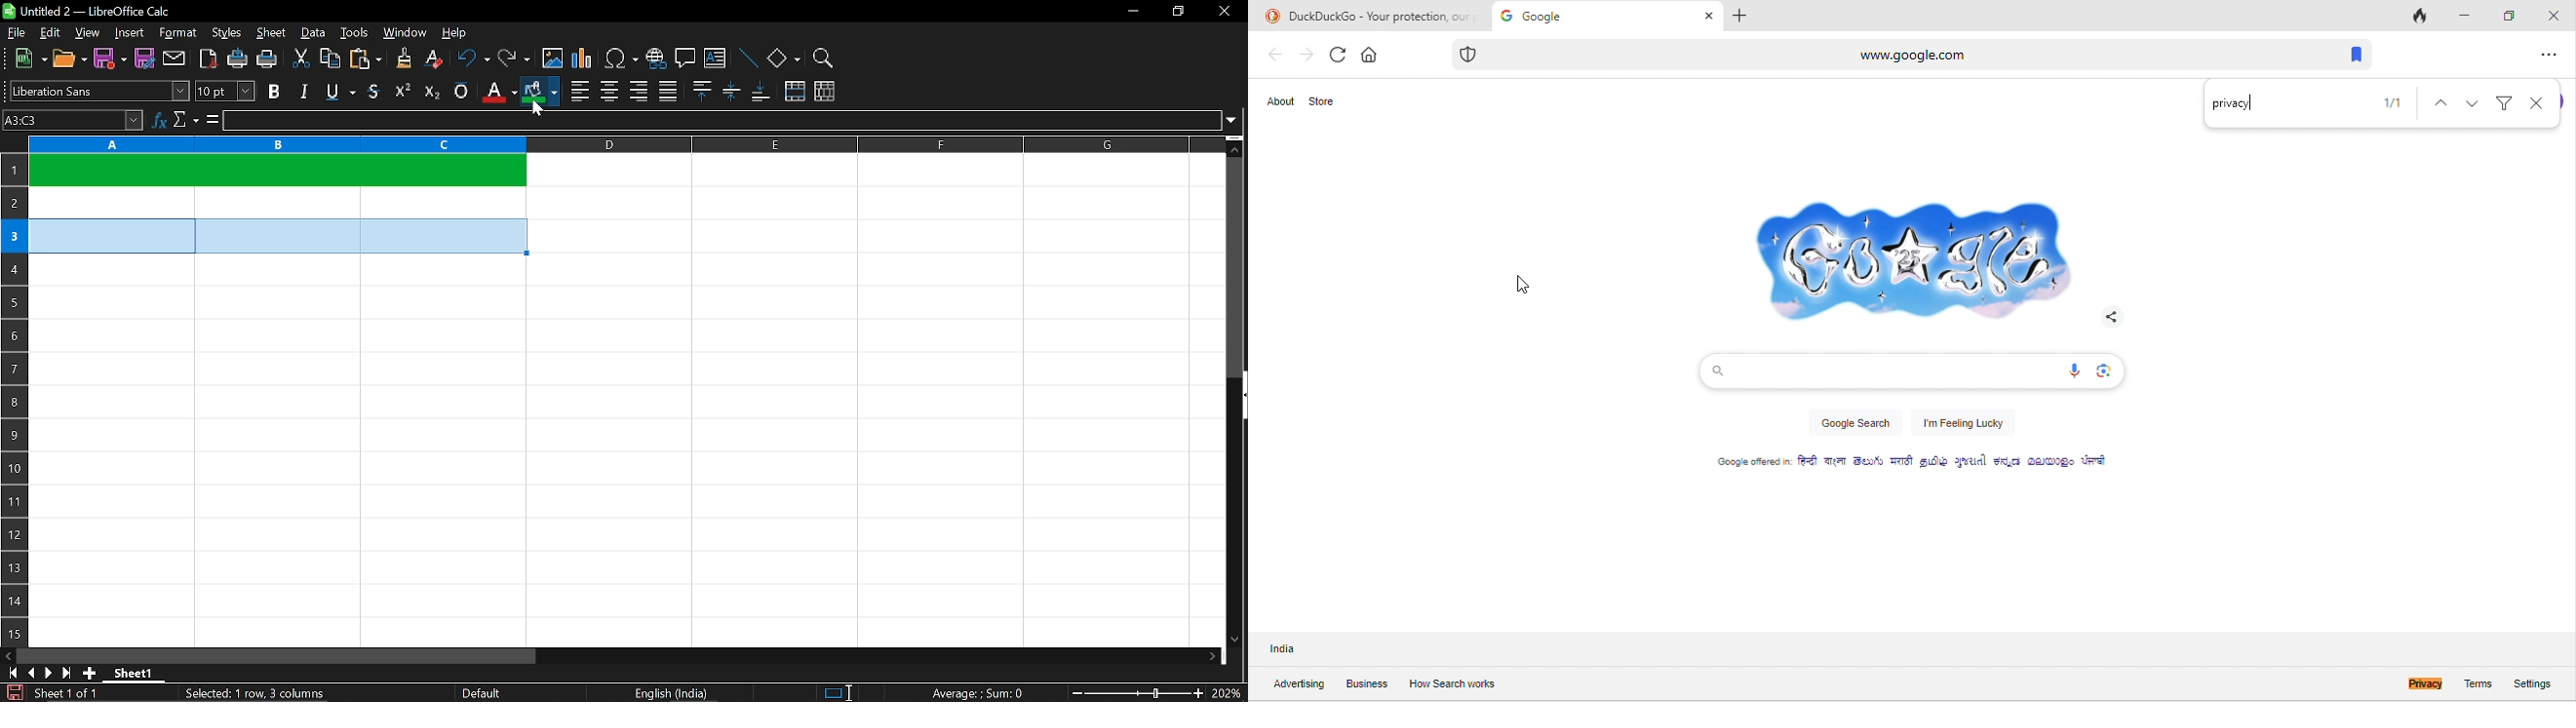 The height and width of the screenshot is (728, 2576). Describe the element at coordinates (1229, 694) in the screenshot. I see `current zoom` at that location.